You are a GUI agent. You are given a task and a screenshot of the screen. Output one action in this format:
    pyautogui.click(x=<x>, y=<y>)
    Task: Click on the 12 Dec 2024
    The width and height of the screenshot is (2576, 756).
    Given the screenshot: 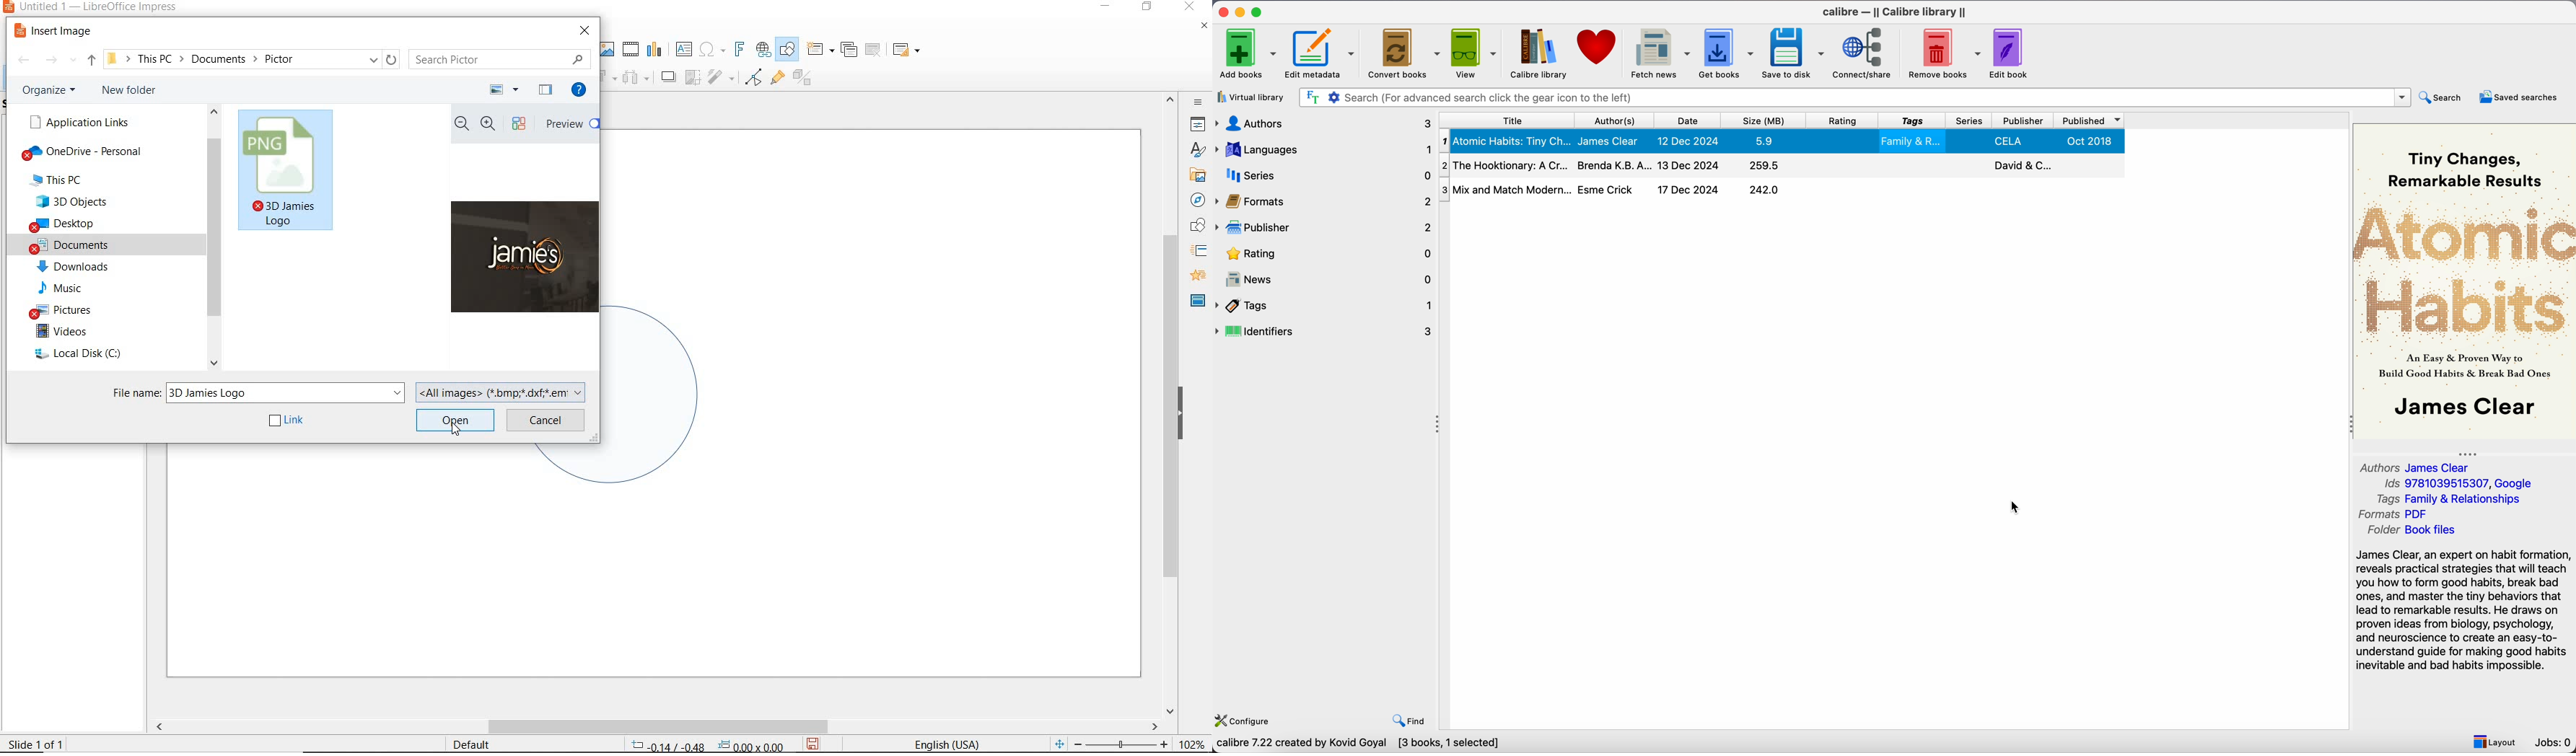 What is the action you would take?
    pyautogui.click(x=1690, y=140)
    